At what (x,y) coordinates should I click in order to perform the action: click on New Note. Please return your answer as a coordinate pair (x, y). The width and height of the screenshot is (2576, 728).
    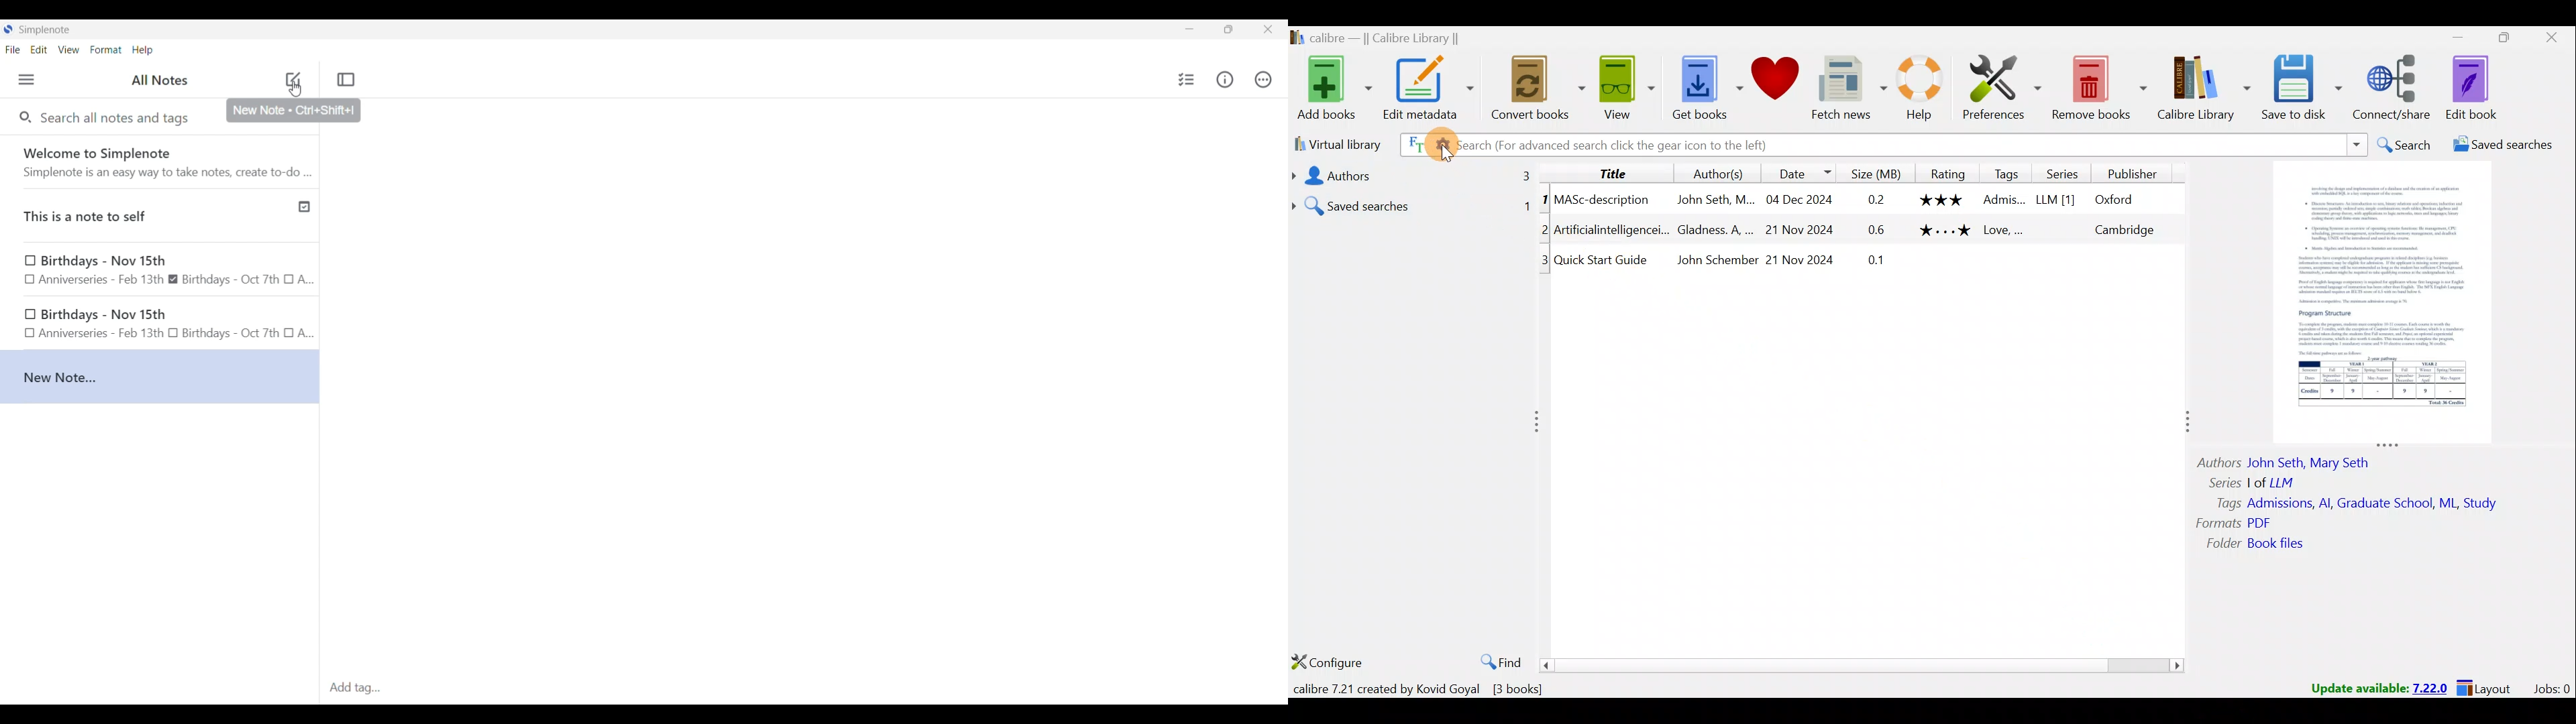
    Looking at the image, I should click on (160, 377).